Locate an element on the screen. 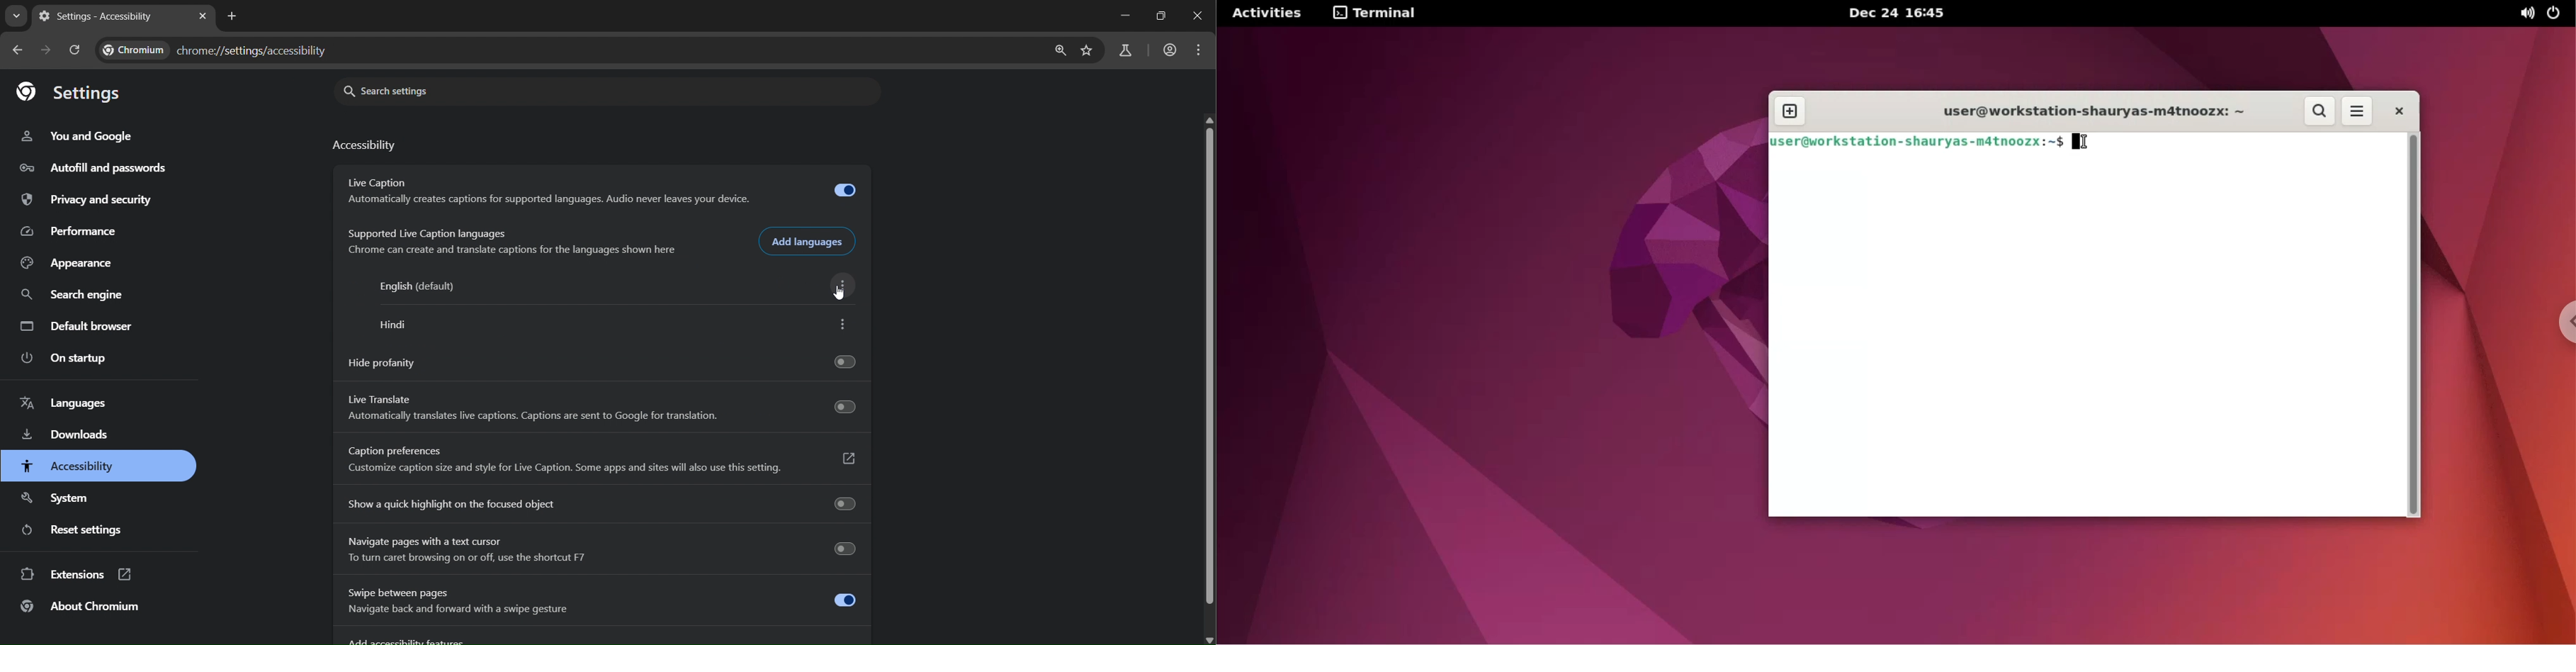 This screenshot has height=672, width=2576. chrome://settings/accessibility is located at coordinates (254, 52).